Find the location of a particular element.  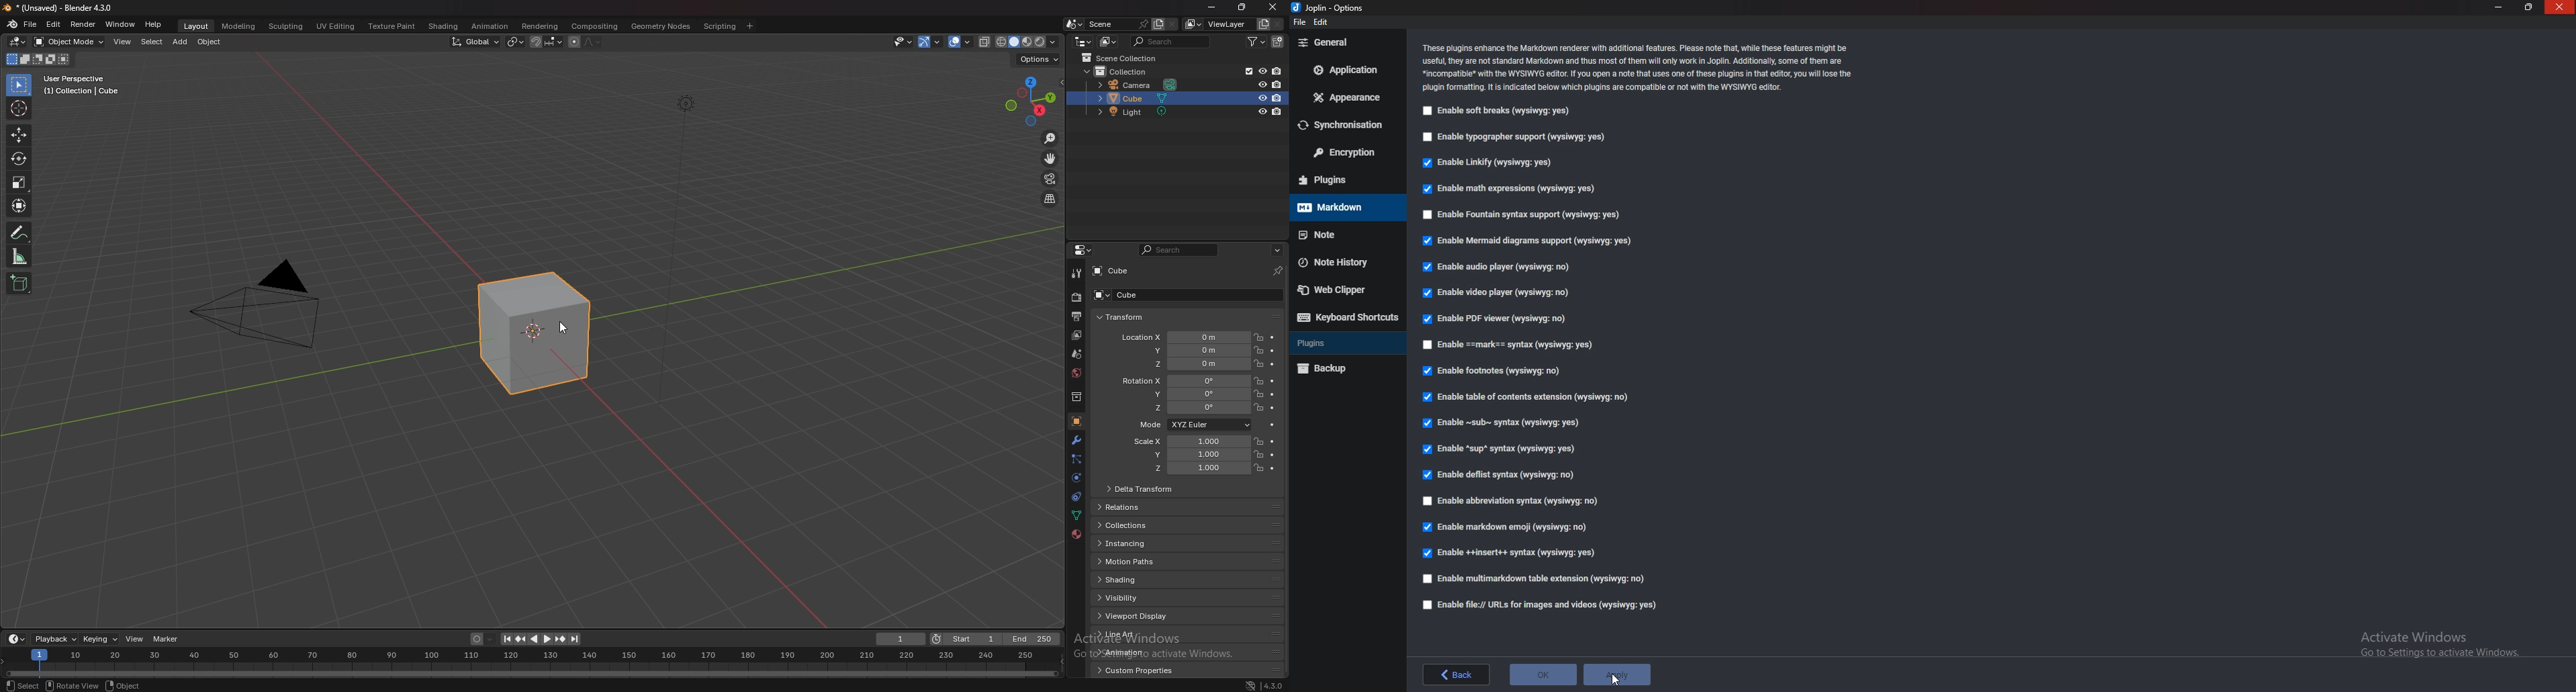

geomtry nodes is located at coordinates (662, 26).